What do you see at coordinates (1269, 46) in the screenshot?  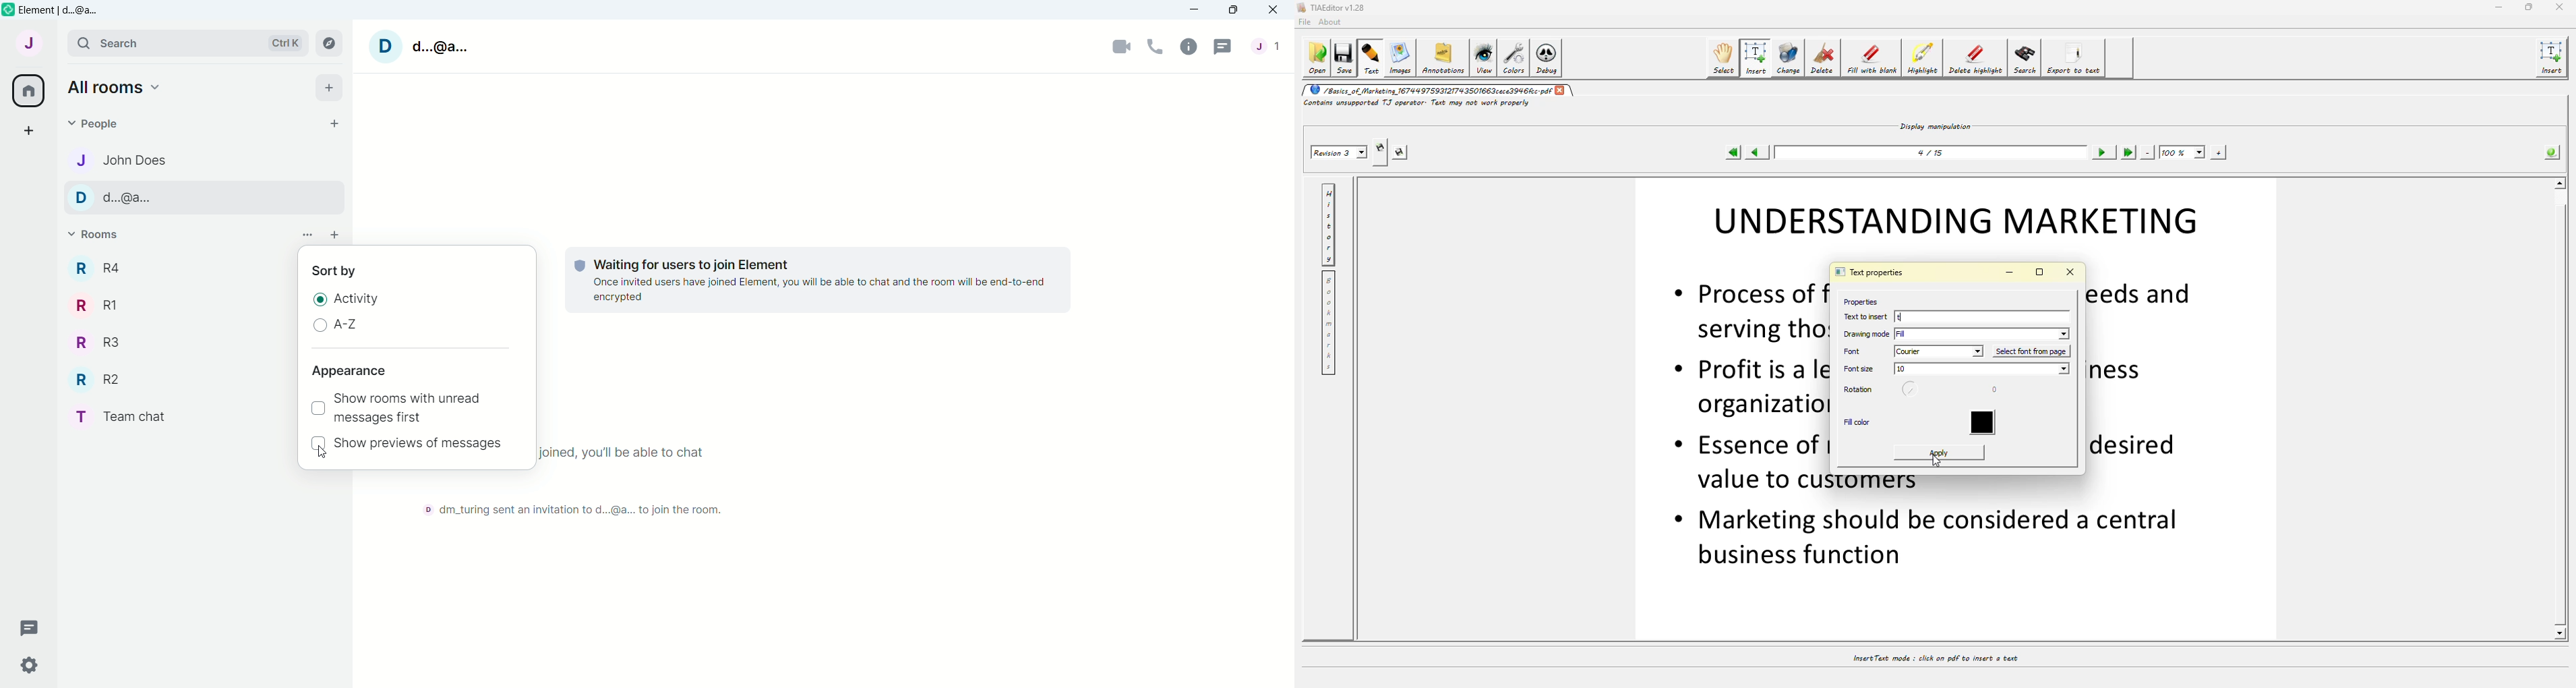 I see `People` at bounding box center [1269, 46].